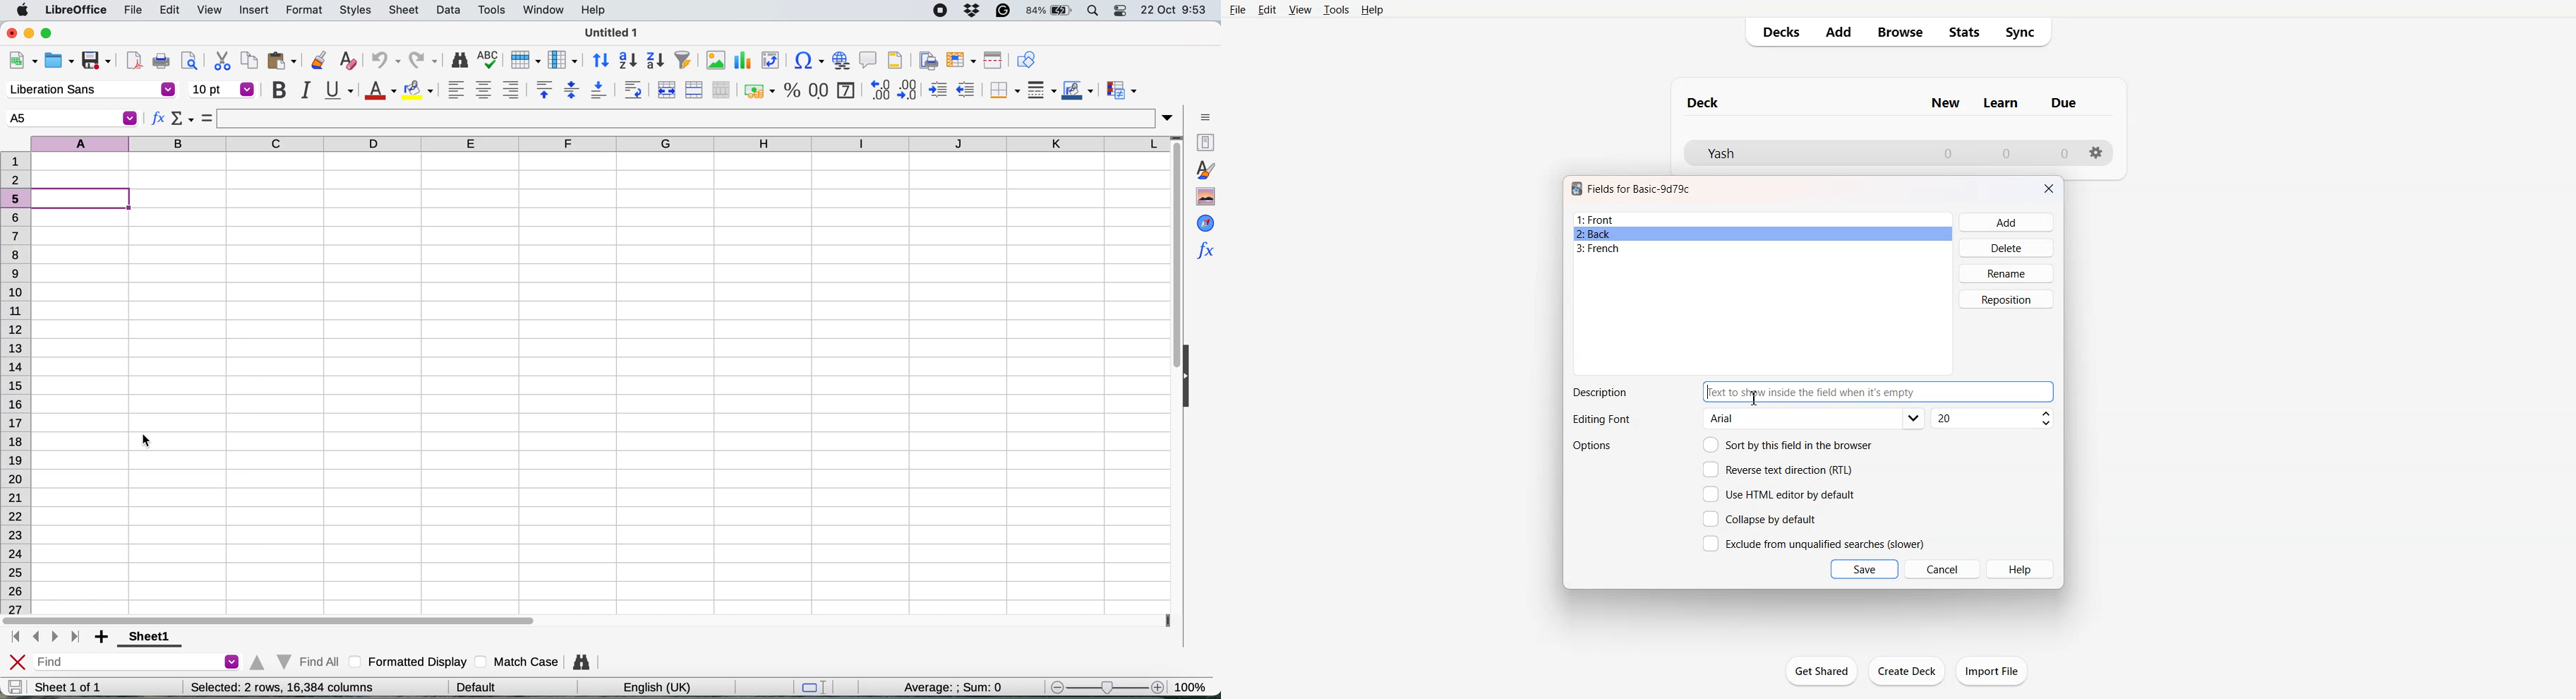  What do you see at coordinates (70, 118) in the screenshot?
I see `selected cell` at bounding box center [70, 118].